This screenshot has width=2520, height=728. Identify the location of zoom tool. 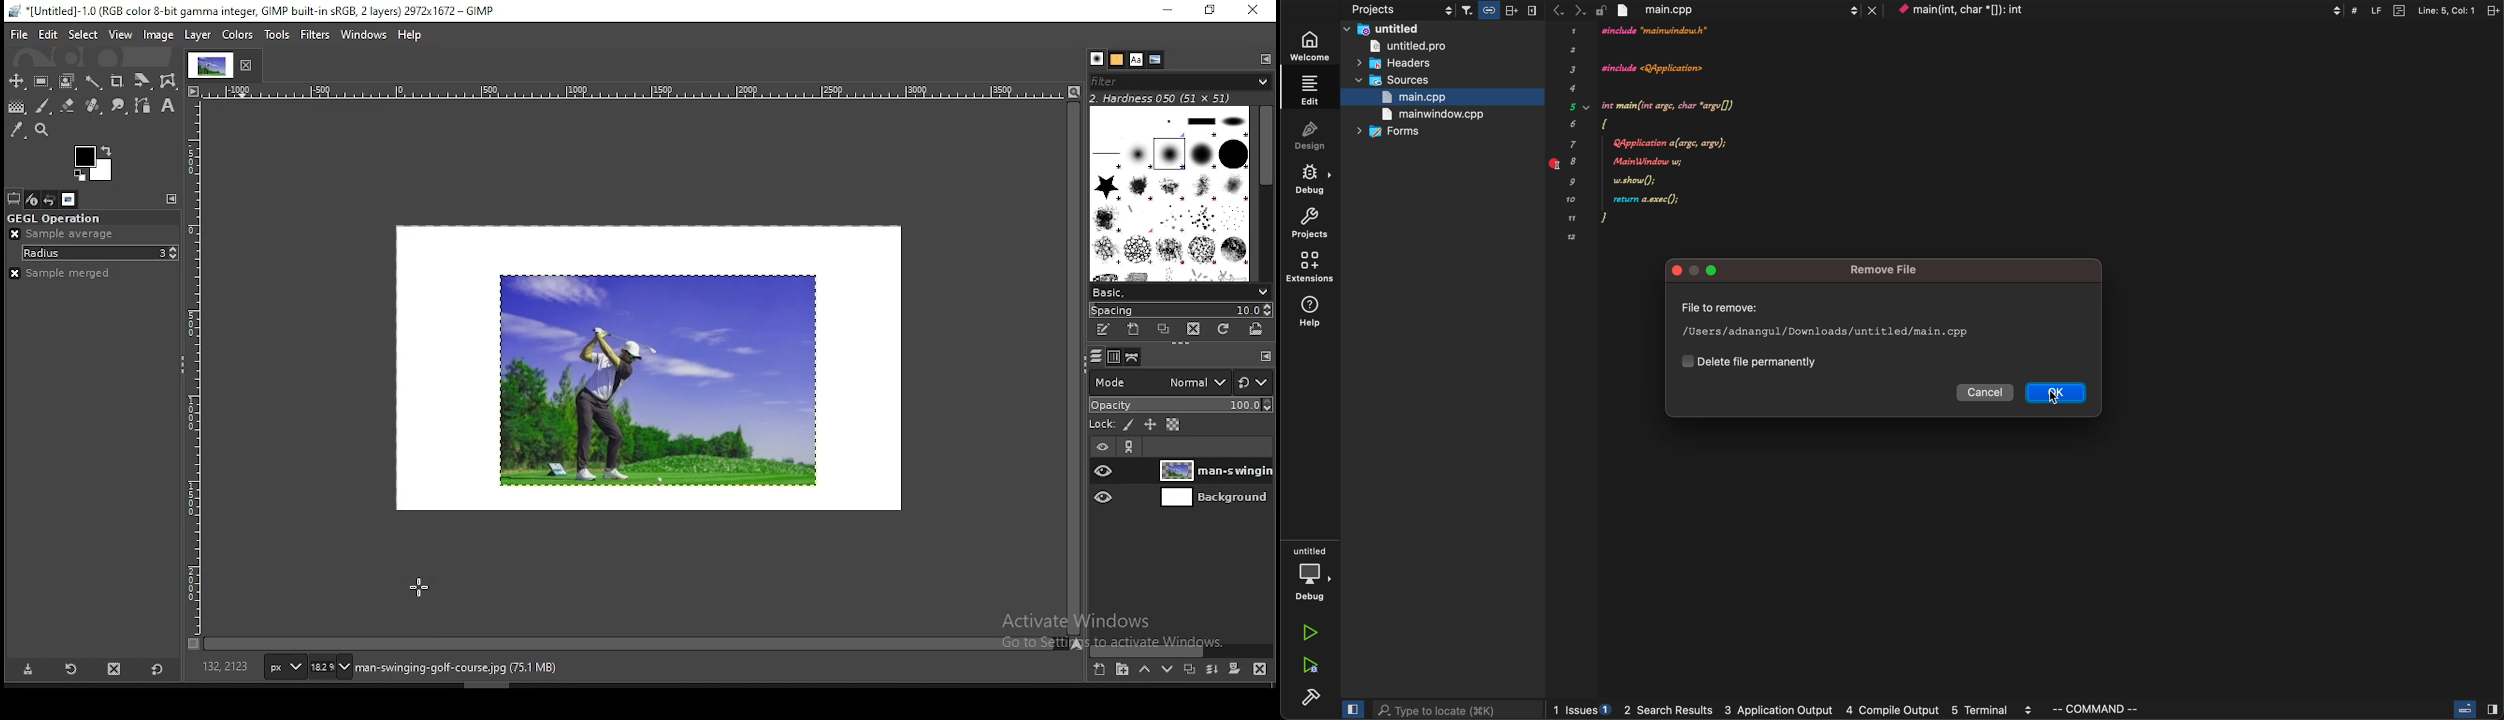
(43, 131).